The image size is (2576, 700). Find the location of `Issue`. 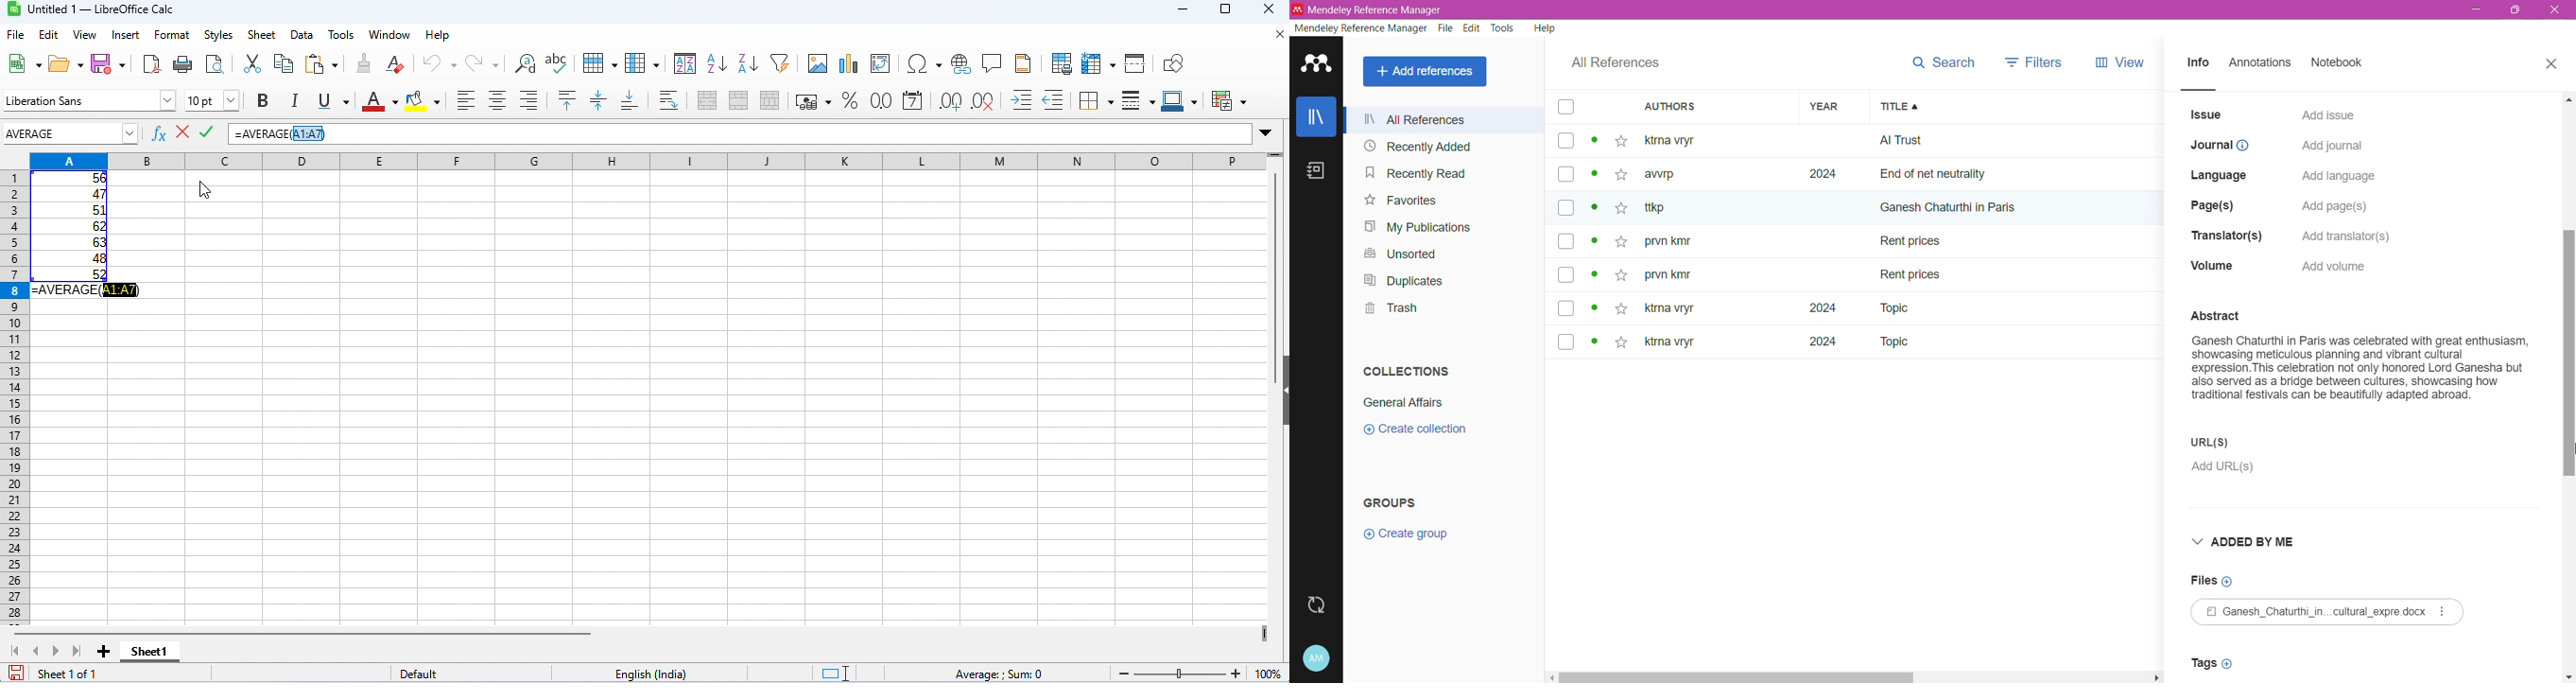

Issue is located at coordinates (2207, 115).